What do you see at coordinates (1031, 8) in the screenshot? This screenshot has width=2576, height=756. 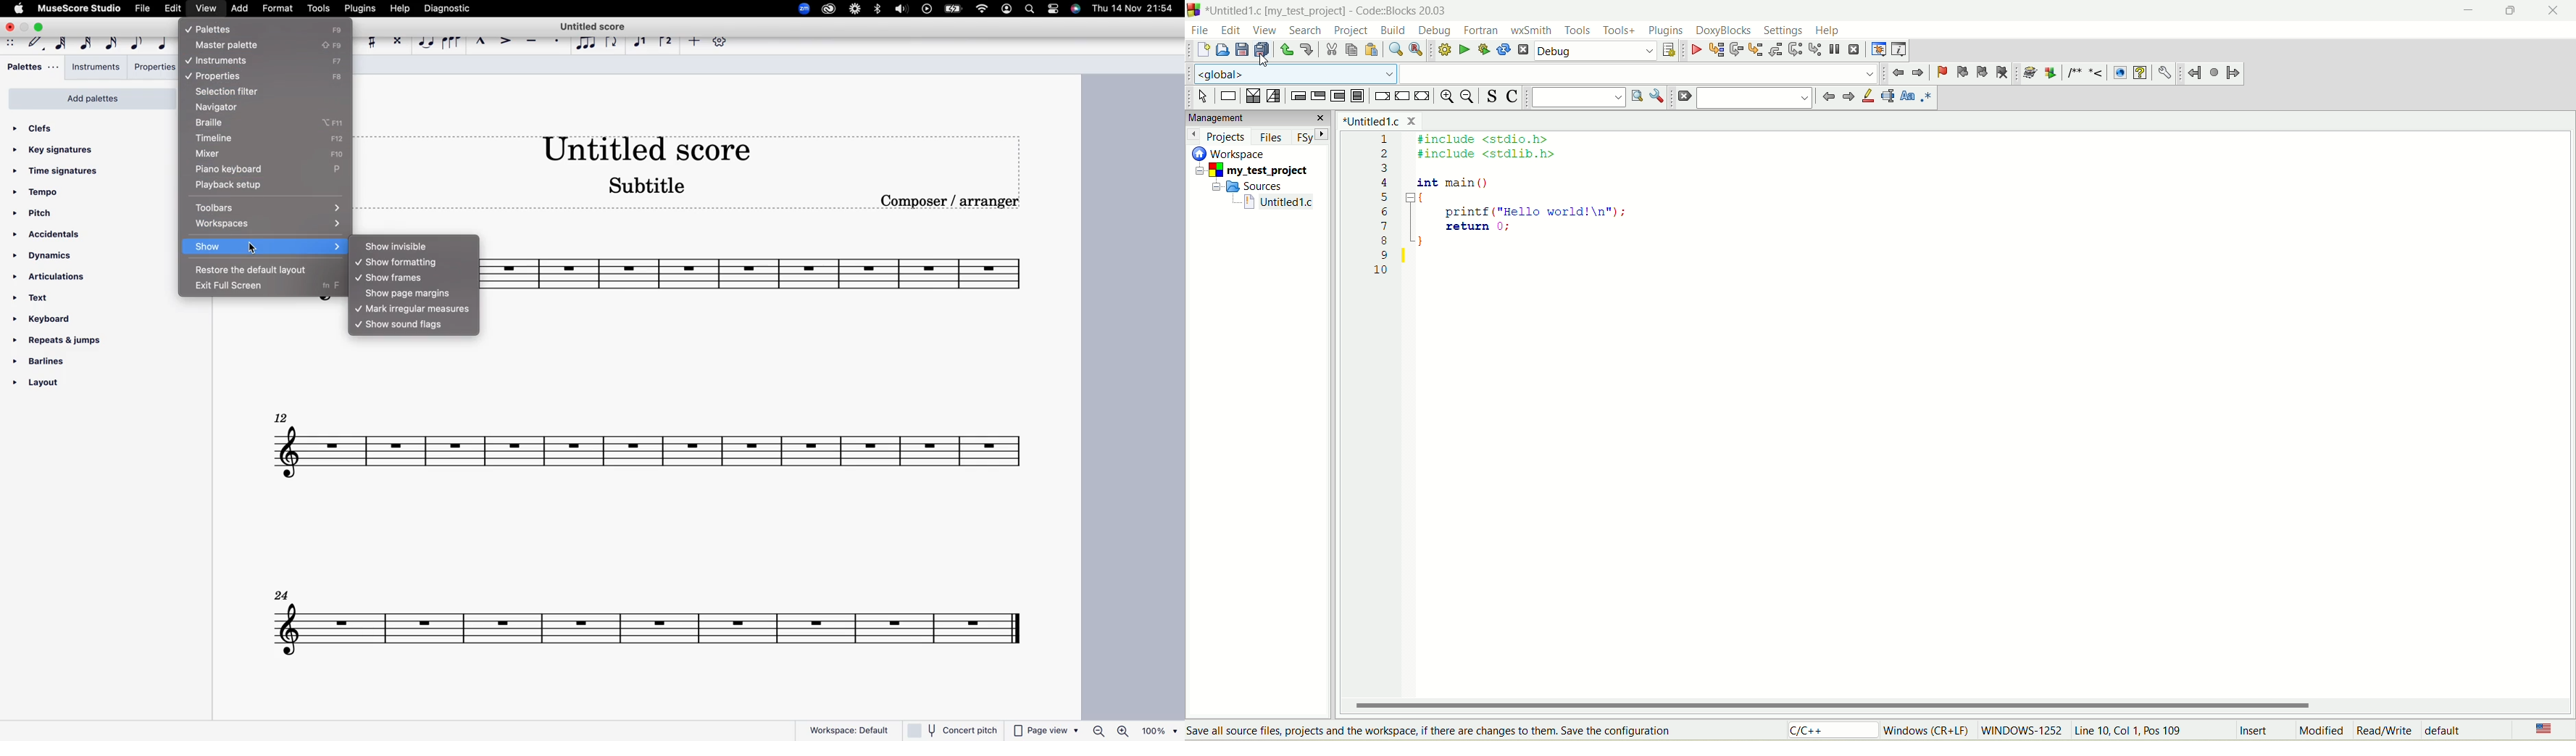 I see `search` at bounding box center [1031, 8].